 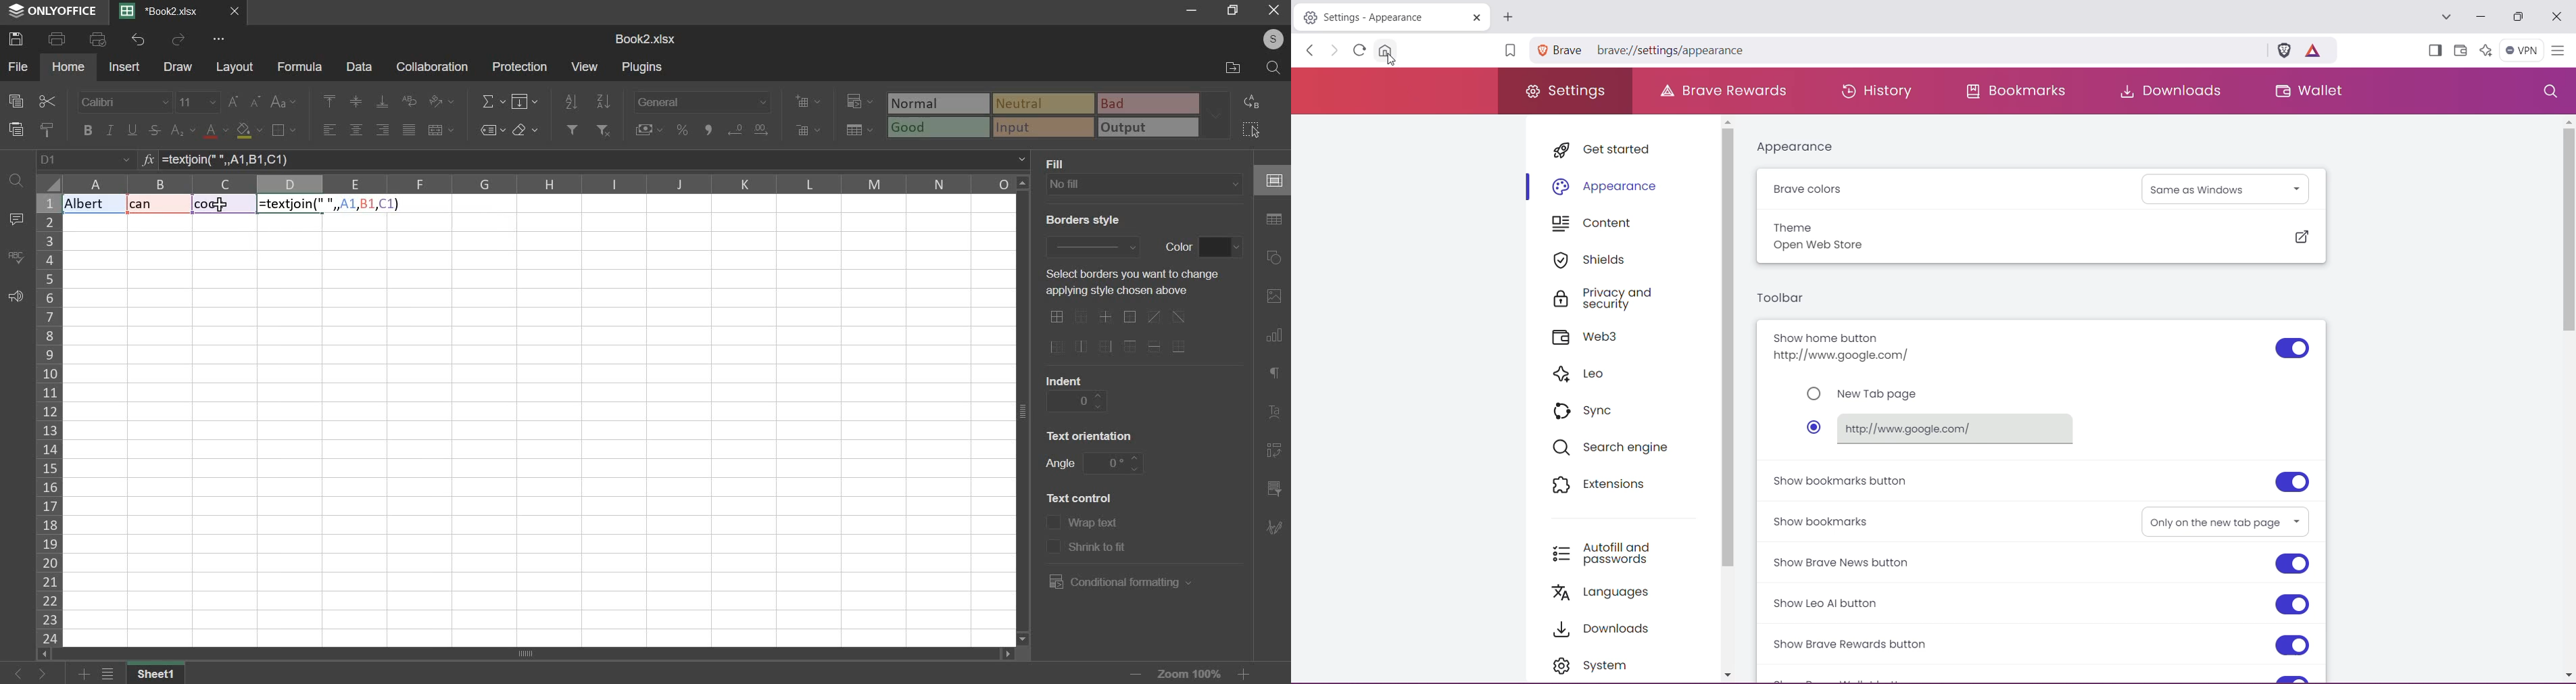 I want to click on text, so click(x=1096, y=524).